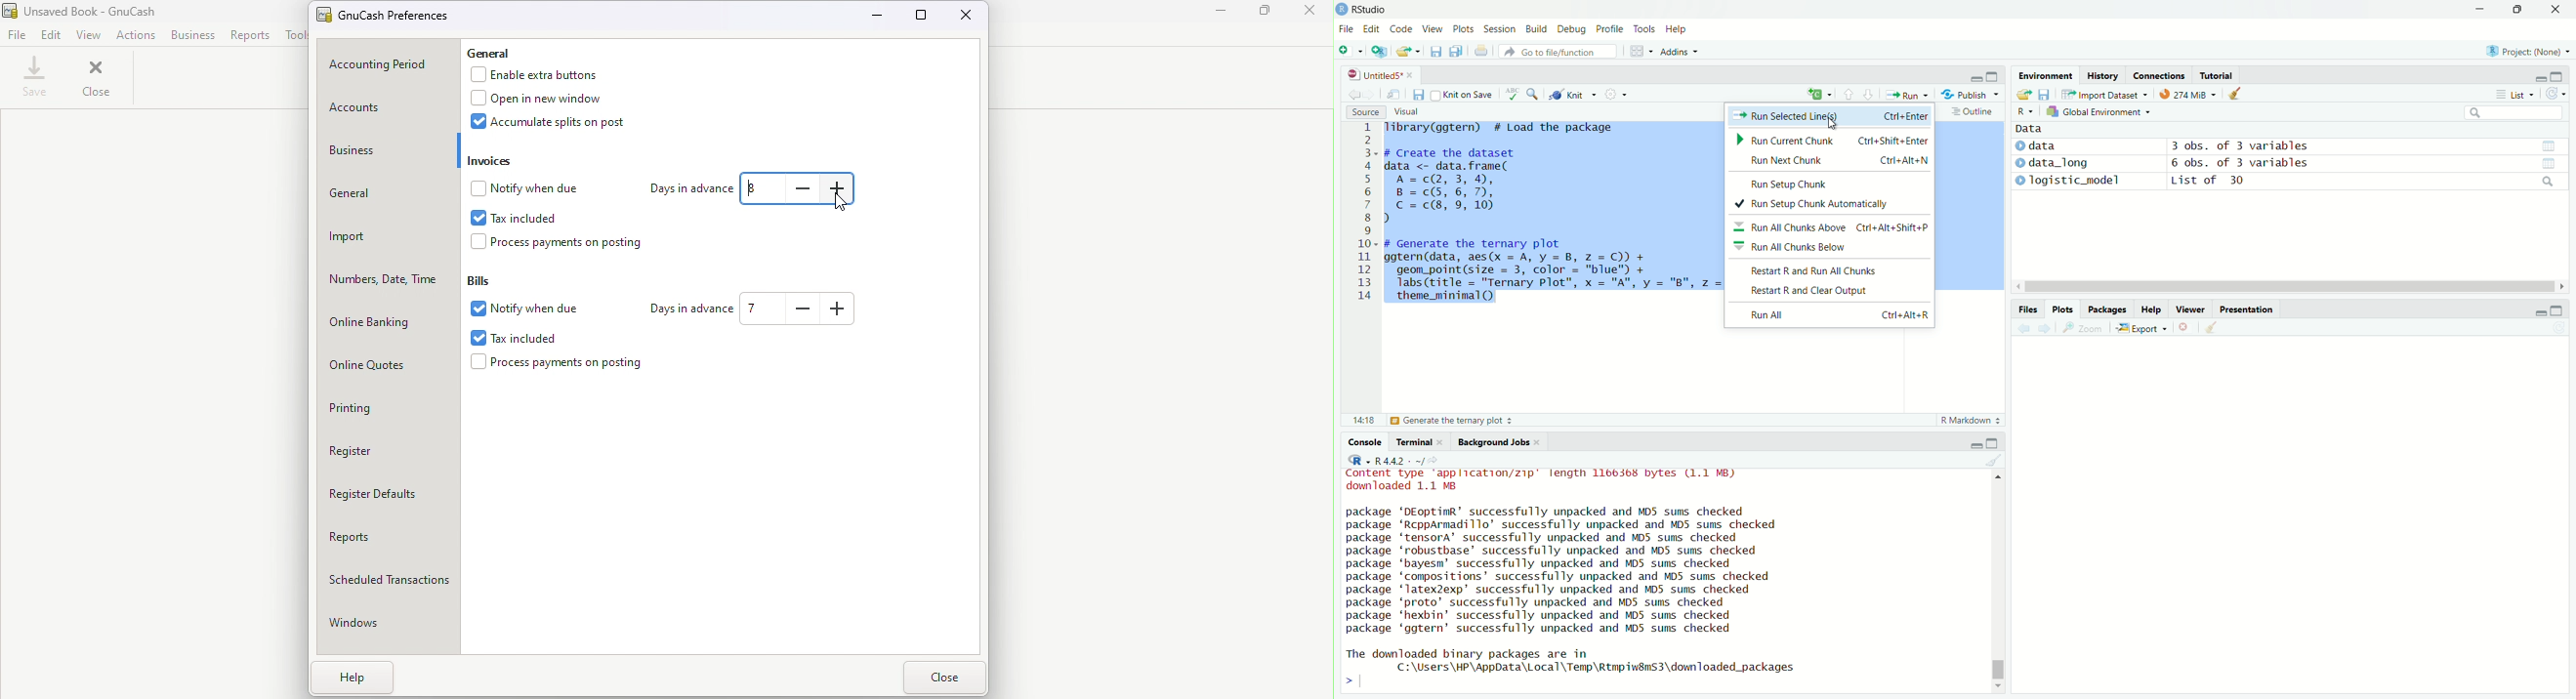  I want to click on Code, so click(1399, 29).